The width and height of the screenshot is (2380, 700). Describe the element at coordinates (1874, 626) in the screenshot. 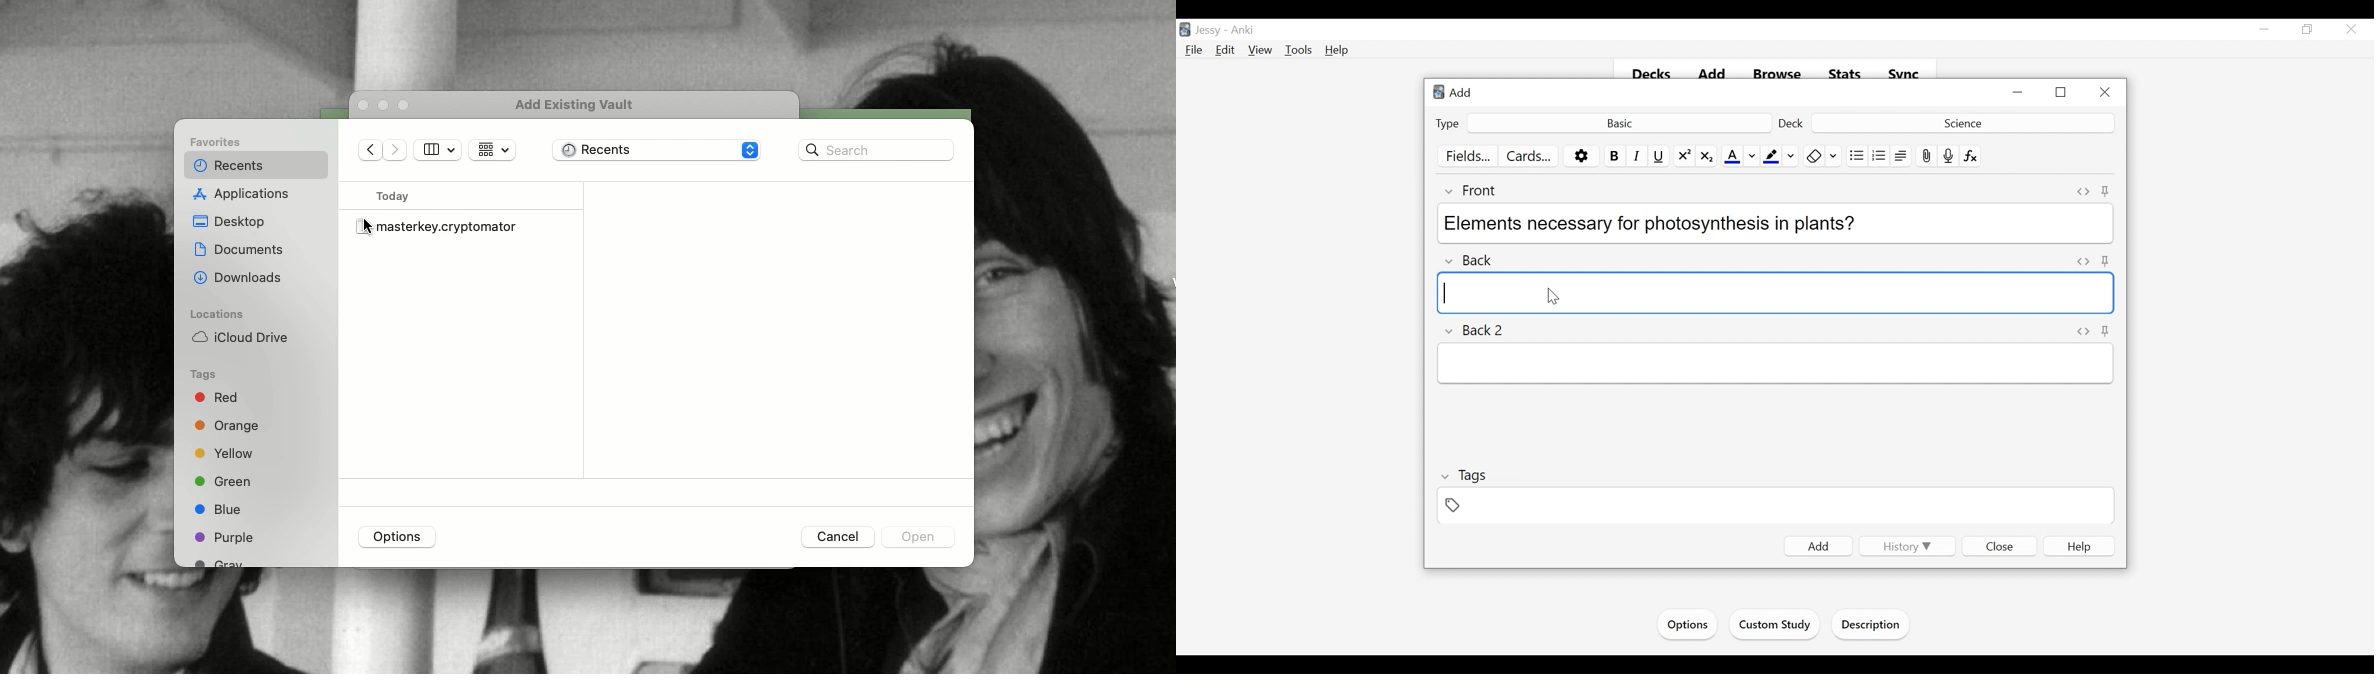

I see `Description` at that location.